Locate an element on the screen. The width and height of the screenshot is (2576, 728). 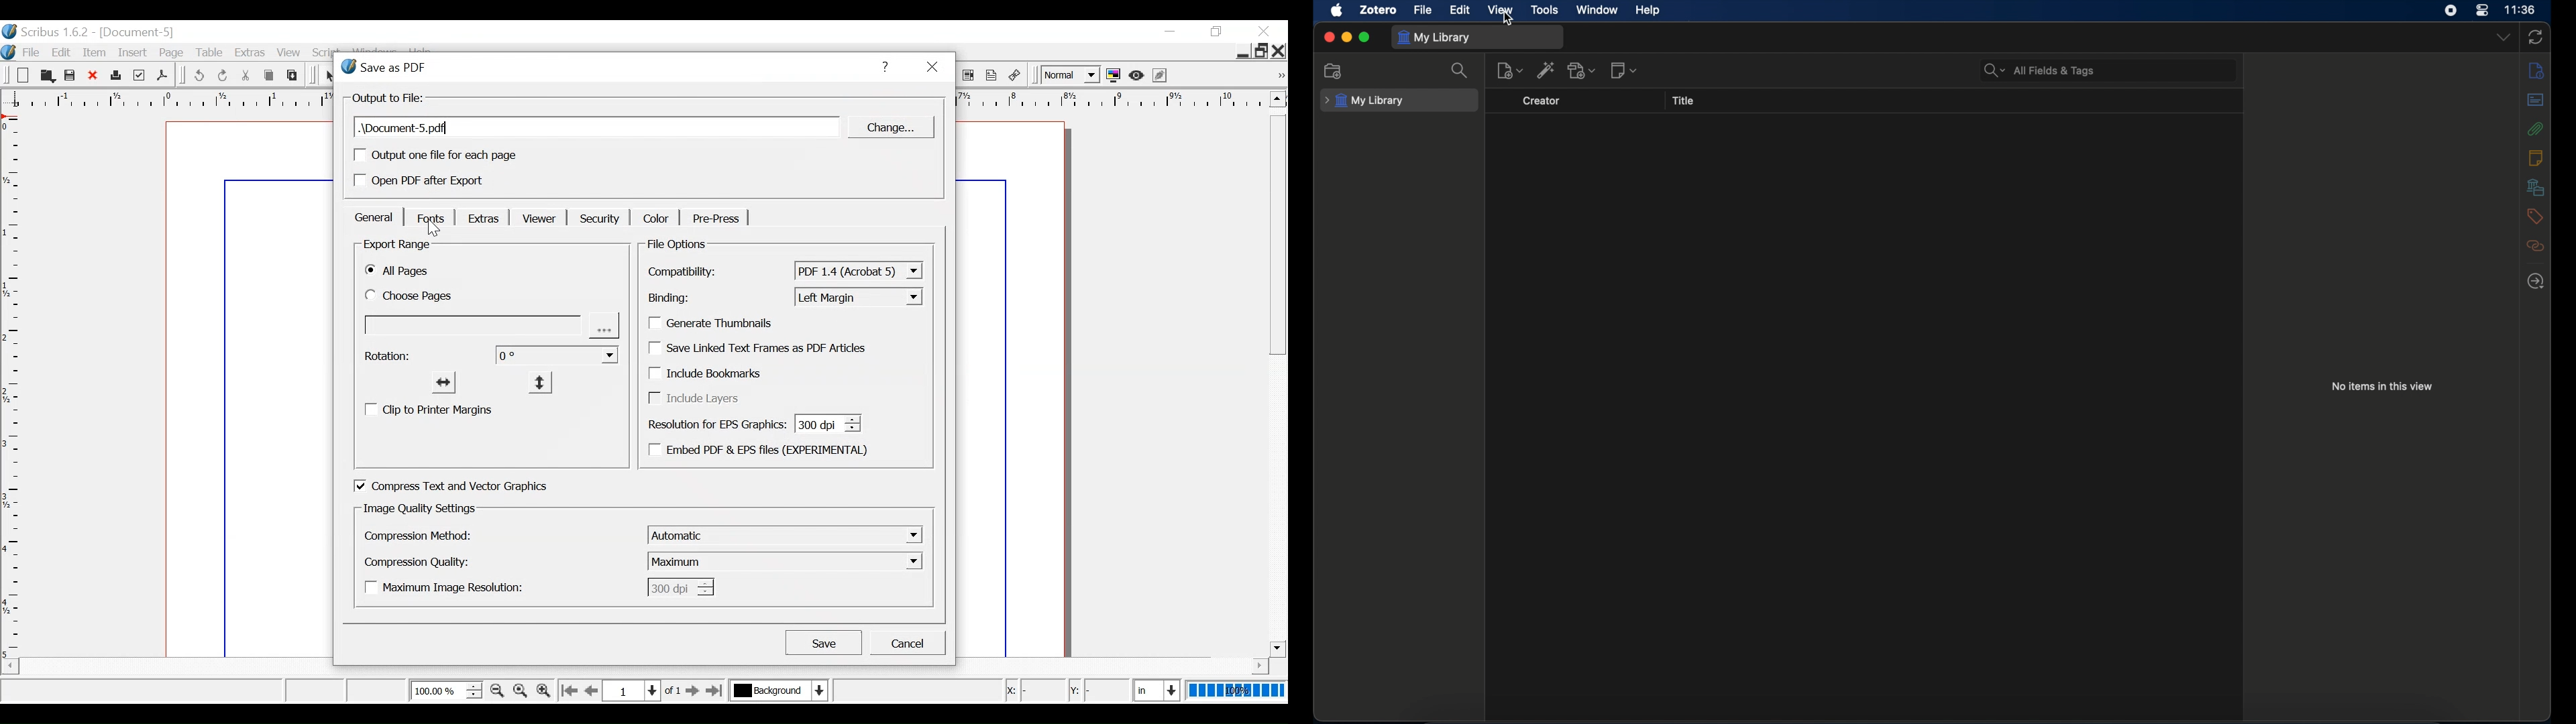
(un)check Save linked text frames as PDF Articles is located at coordinates (762, 348).